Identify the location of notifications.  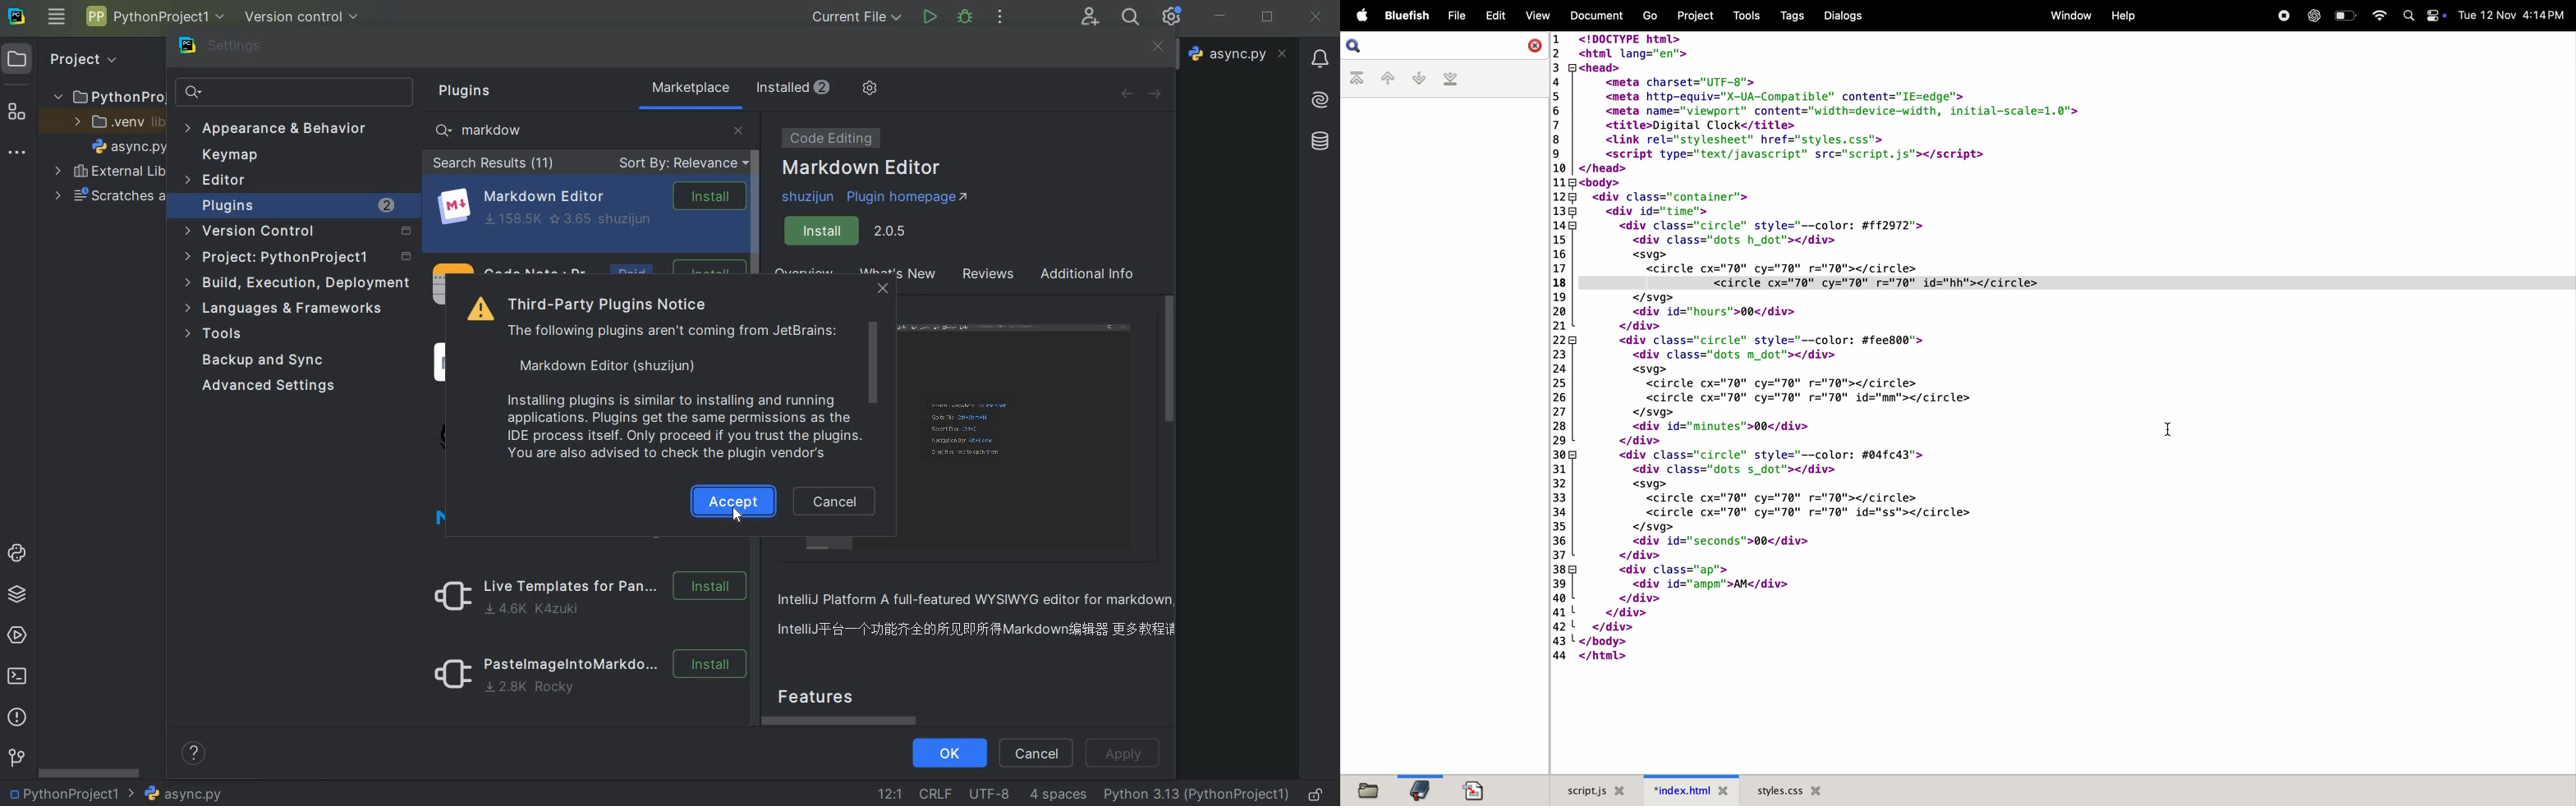
(1321, 61).